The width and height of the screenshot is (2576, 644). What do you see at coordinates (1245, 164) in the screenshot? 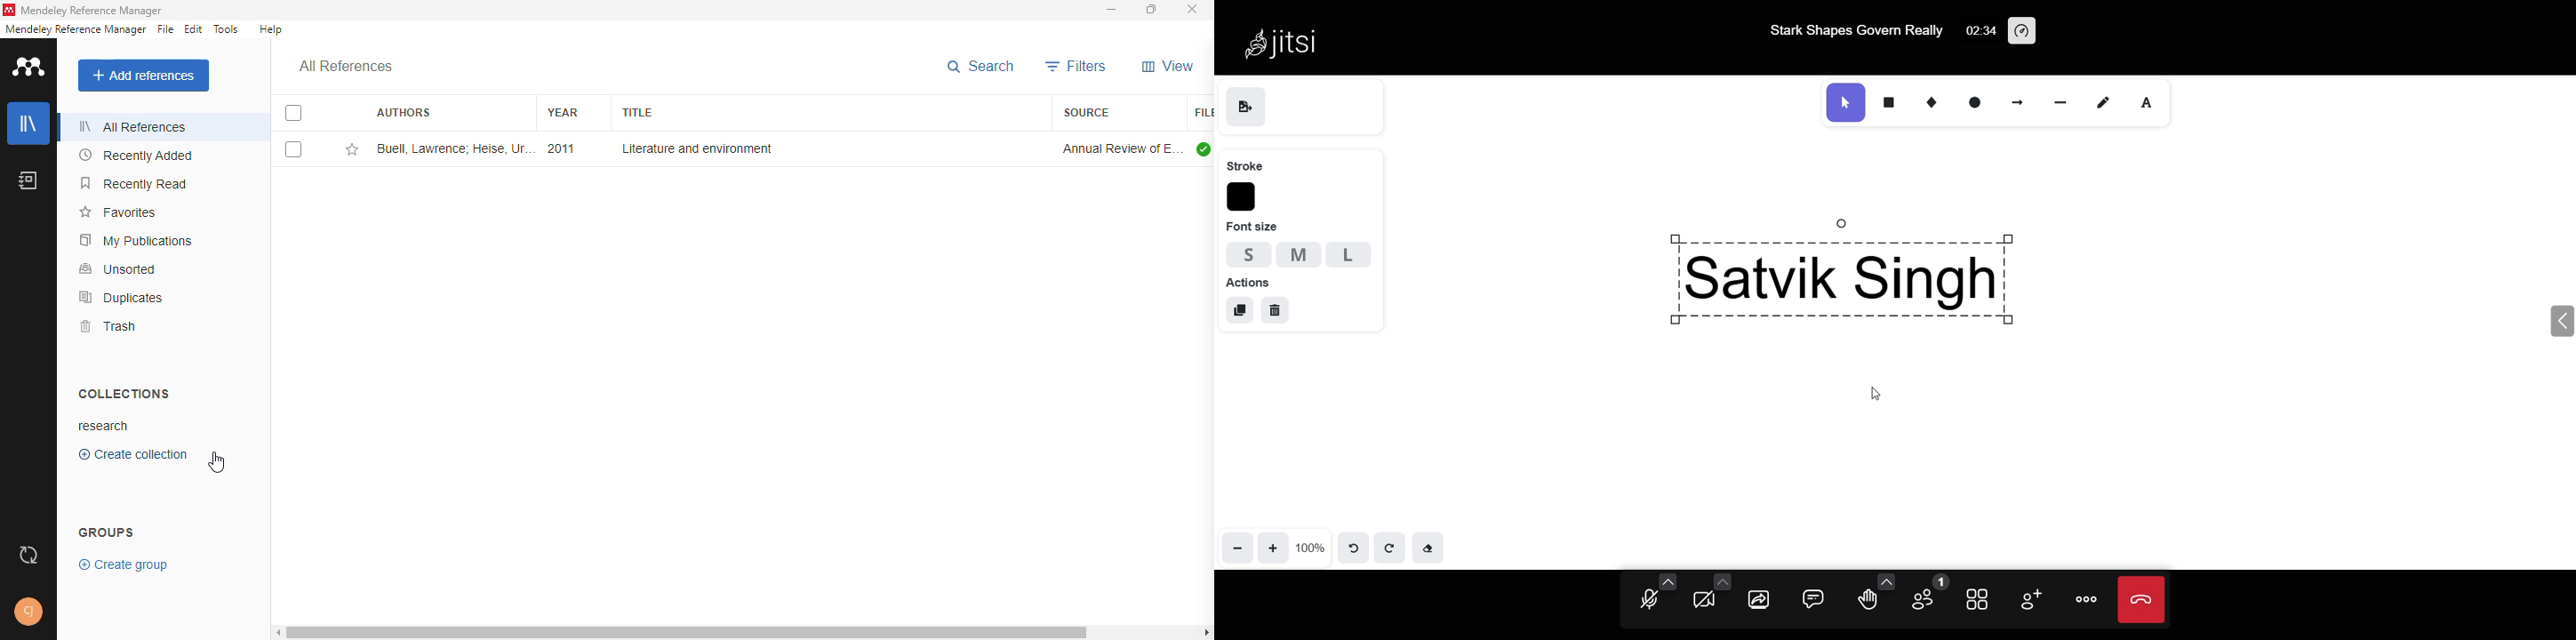
I see `stroke` at bounding box center [1245, 164].